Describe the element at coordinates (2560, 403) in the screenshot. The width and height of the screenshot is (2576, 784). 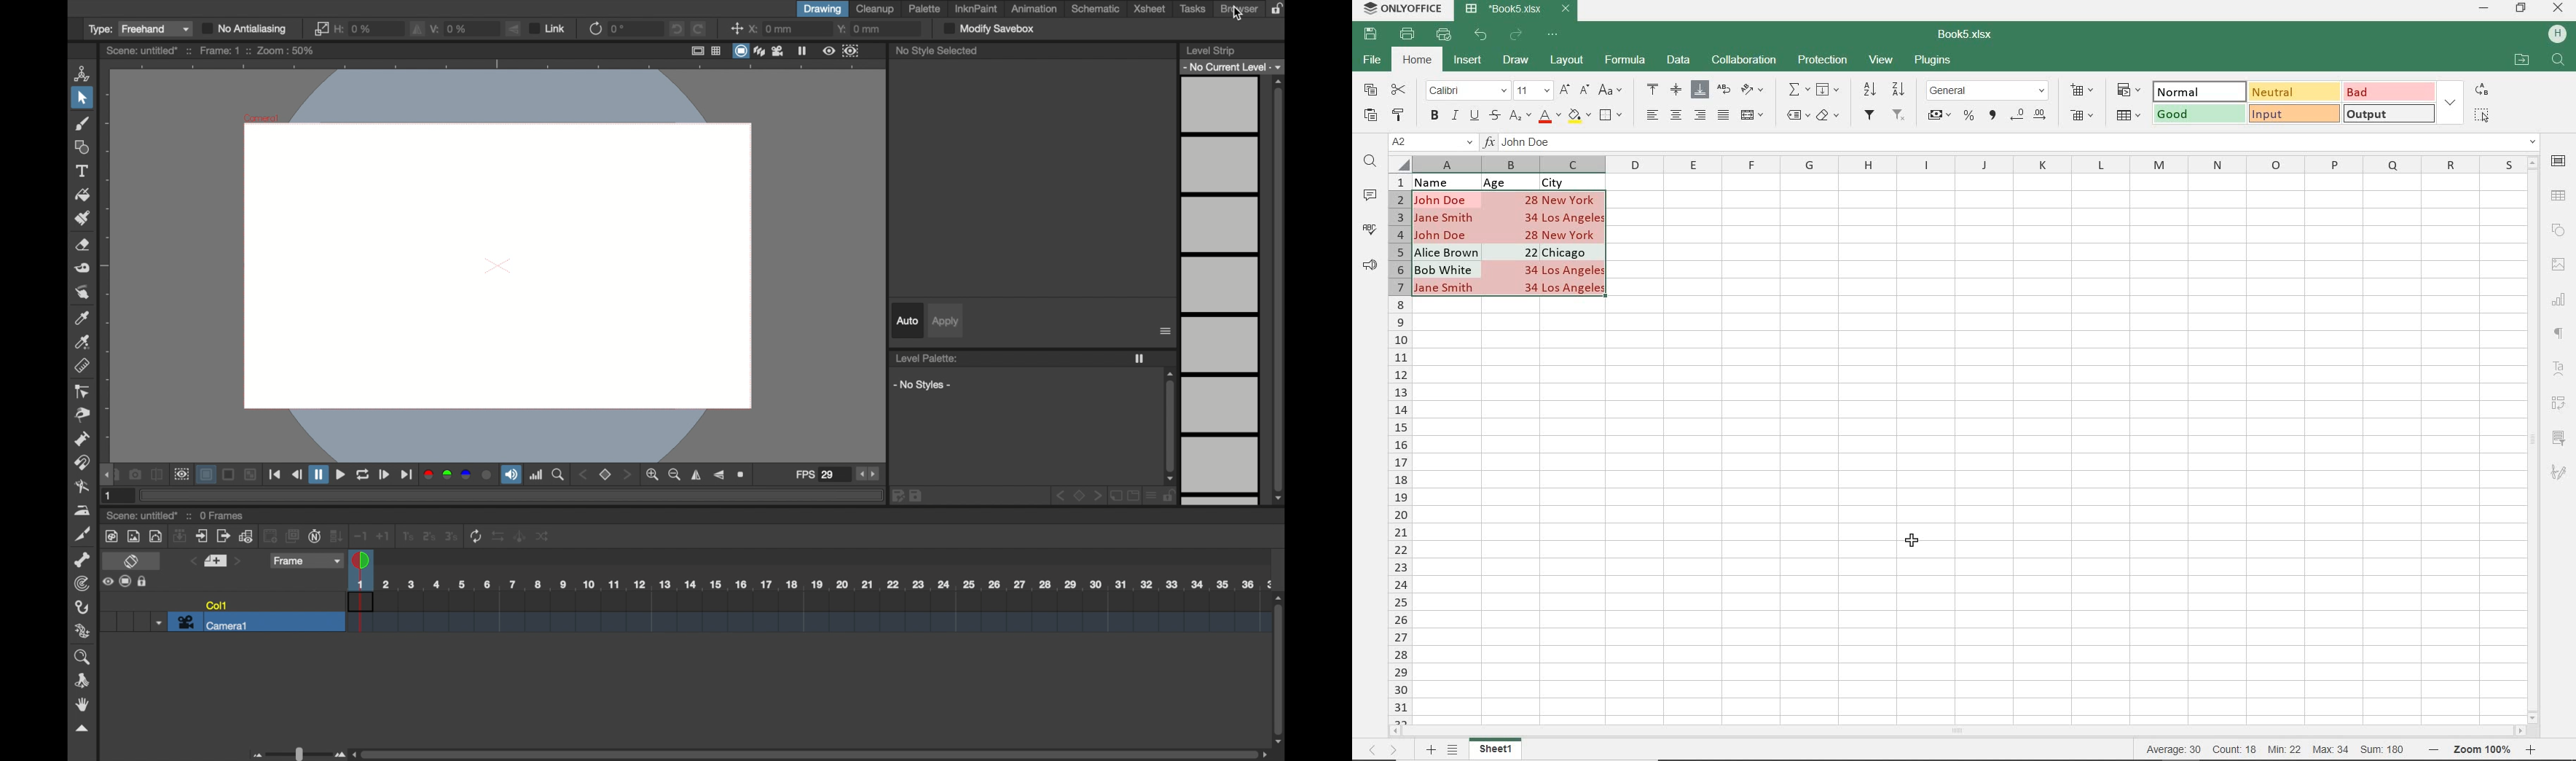
I see `PIVOT TABLE` at that location.